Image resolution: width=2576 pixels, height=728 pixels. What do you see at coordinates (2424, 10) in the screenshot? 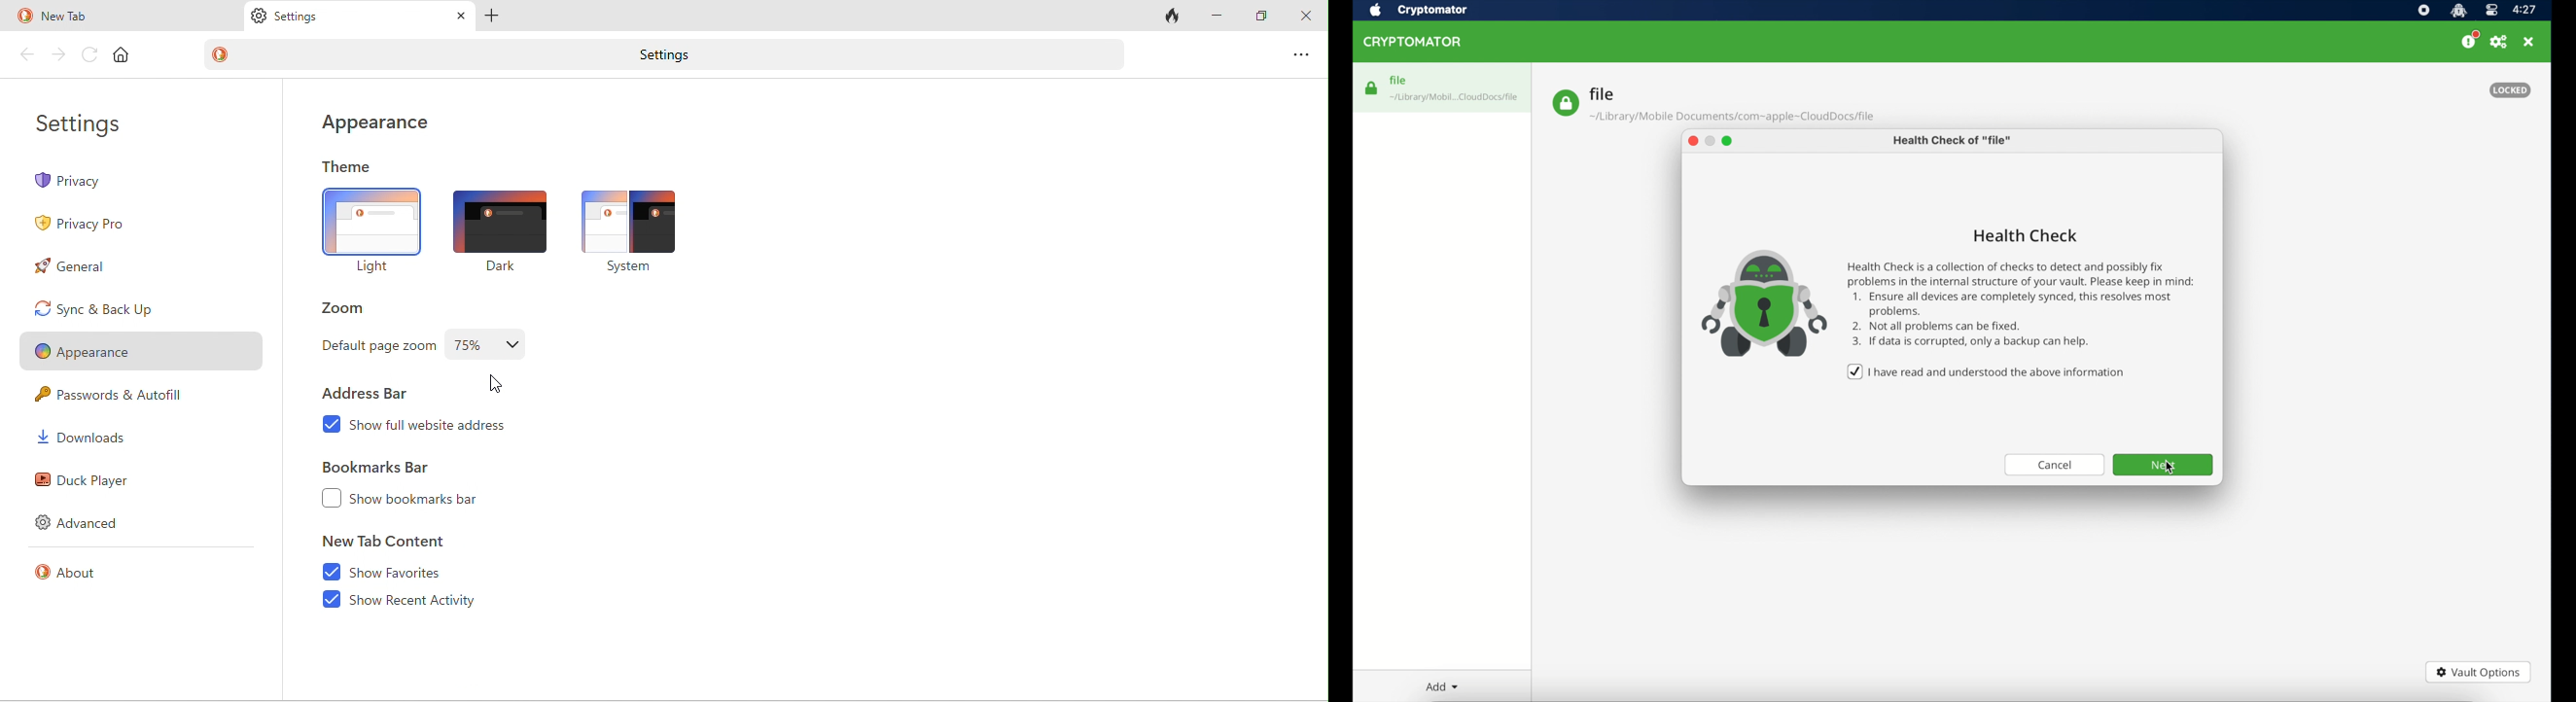
I see `screen recorder icon` at bounding box center [2424, 10].